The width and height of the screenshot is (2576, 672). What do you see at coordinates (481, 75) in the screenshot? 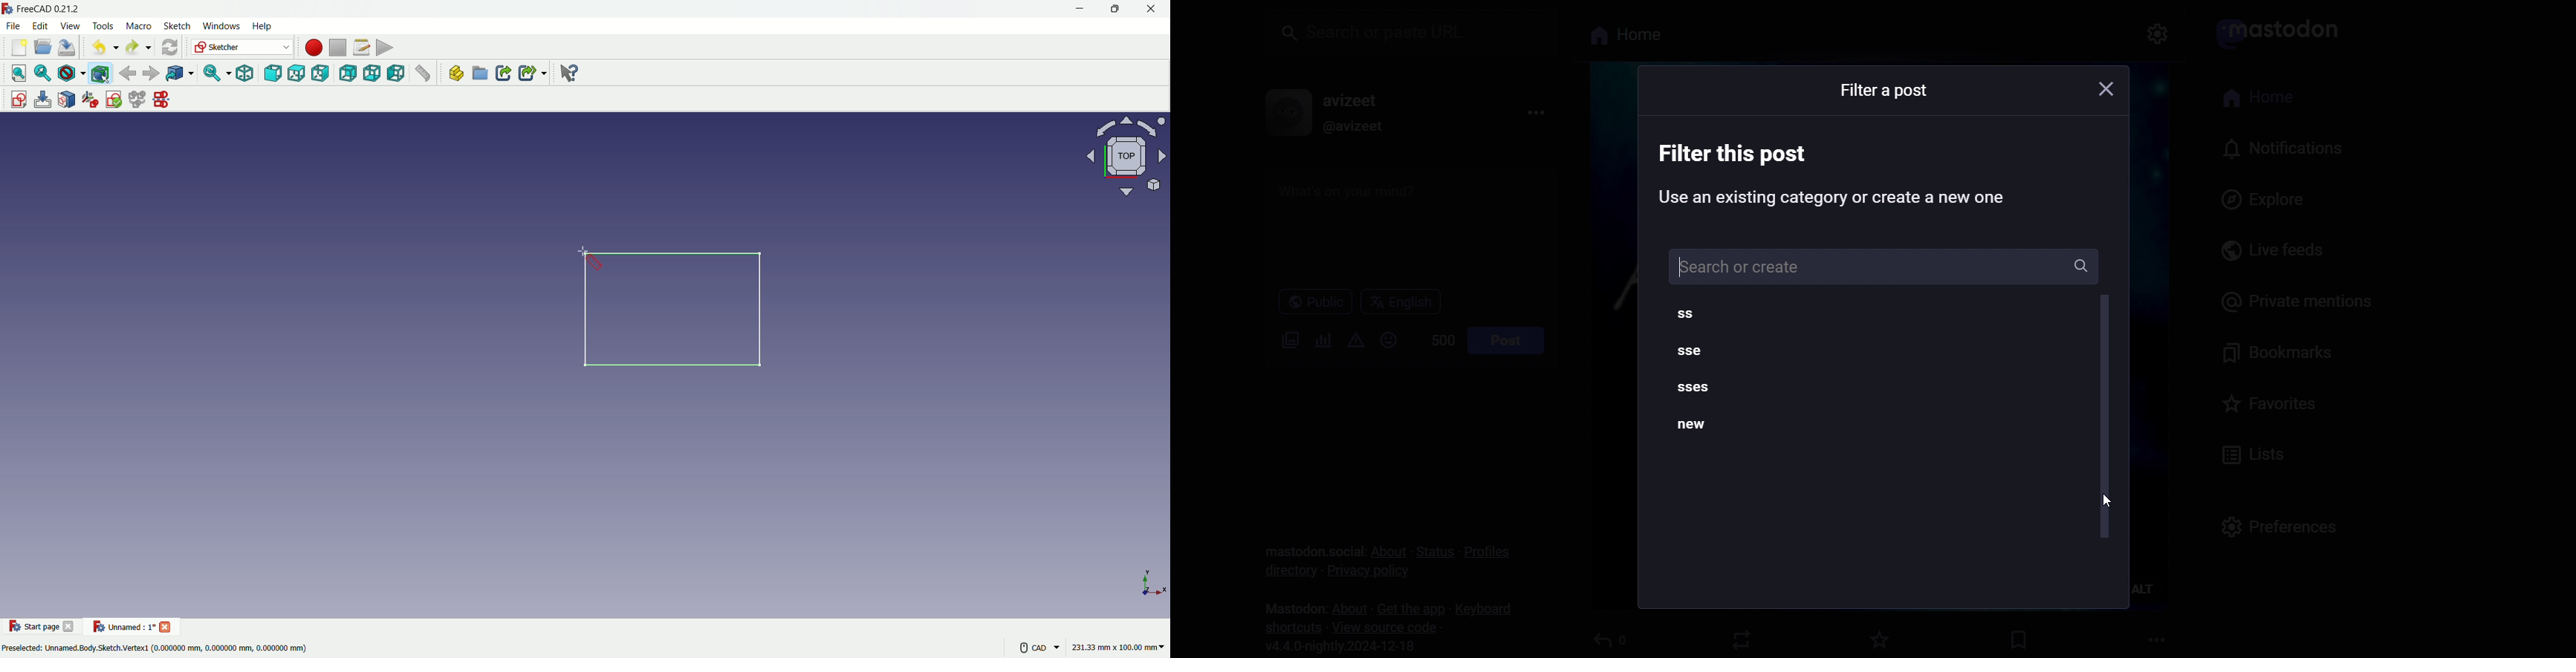
I see `create group` at bounding box center [481, 75].